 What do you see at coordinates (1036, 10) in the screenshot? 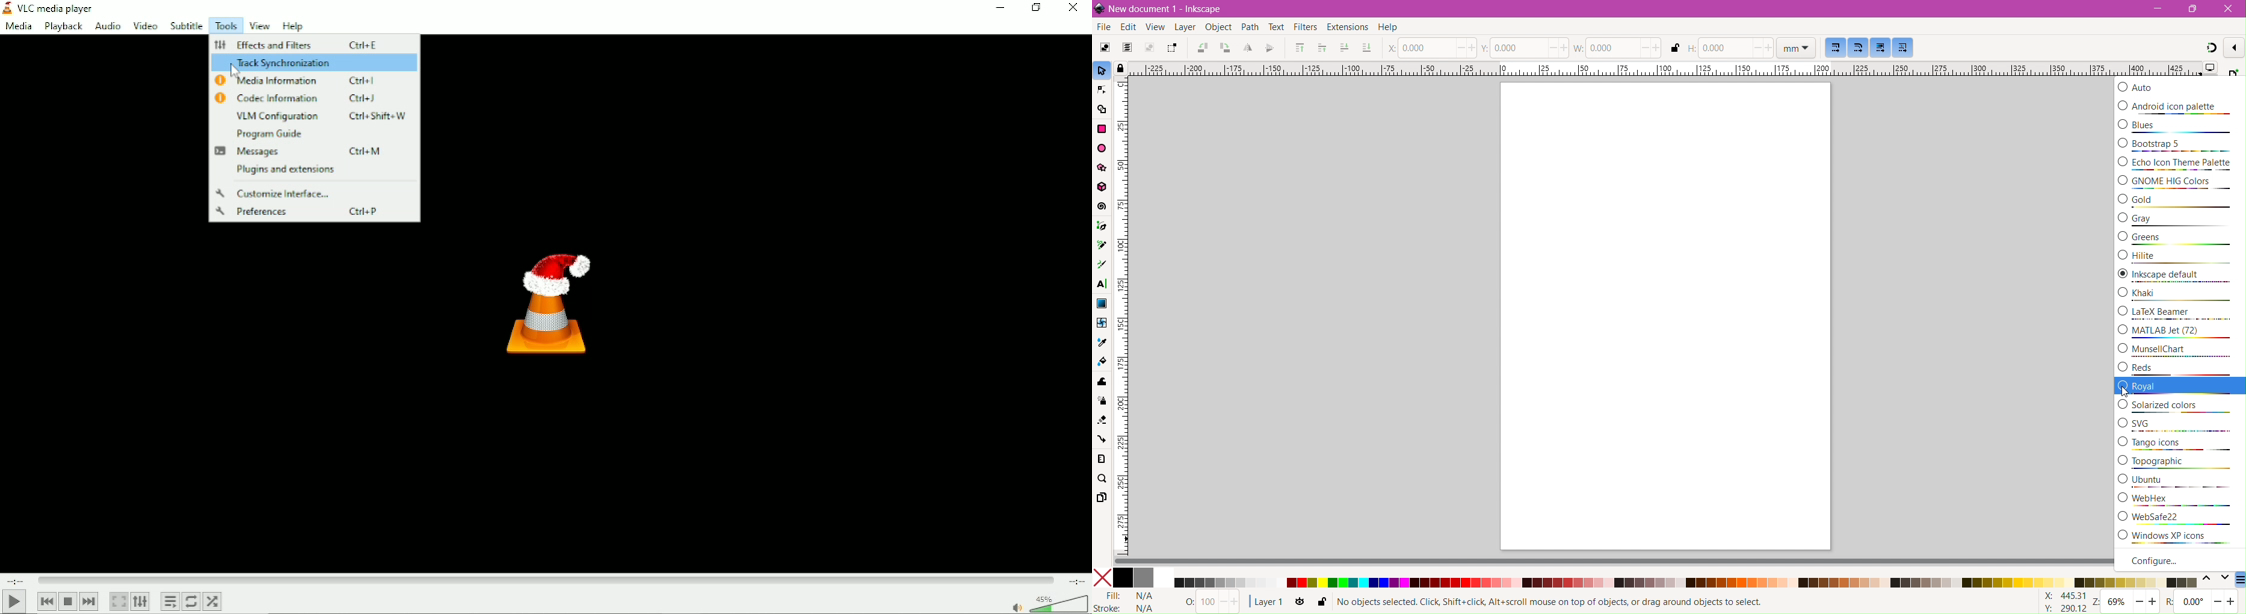
I see `Restore down` at bounding box center [1036, 10].